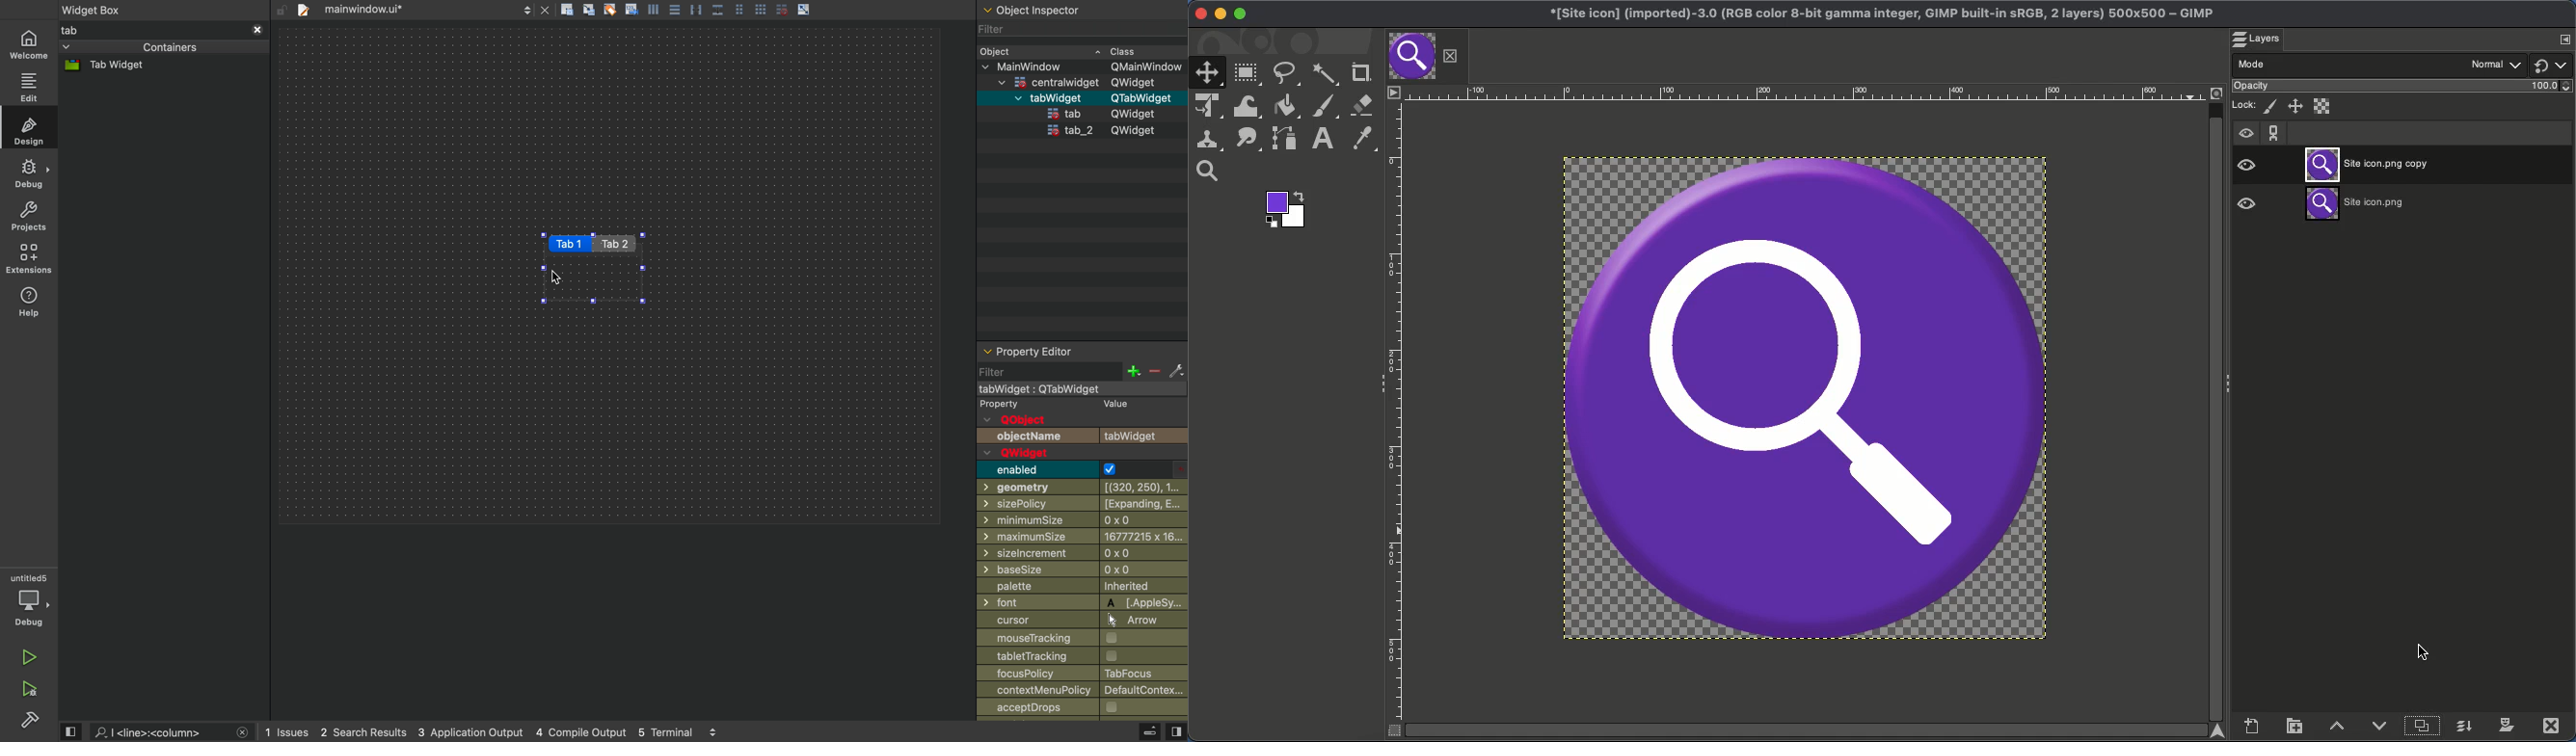 This screenshot has height=756, width=2576. Describe the element at coordinates (557, 278) in the screenshot. I see `cursor` at that location.